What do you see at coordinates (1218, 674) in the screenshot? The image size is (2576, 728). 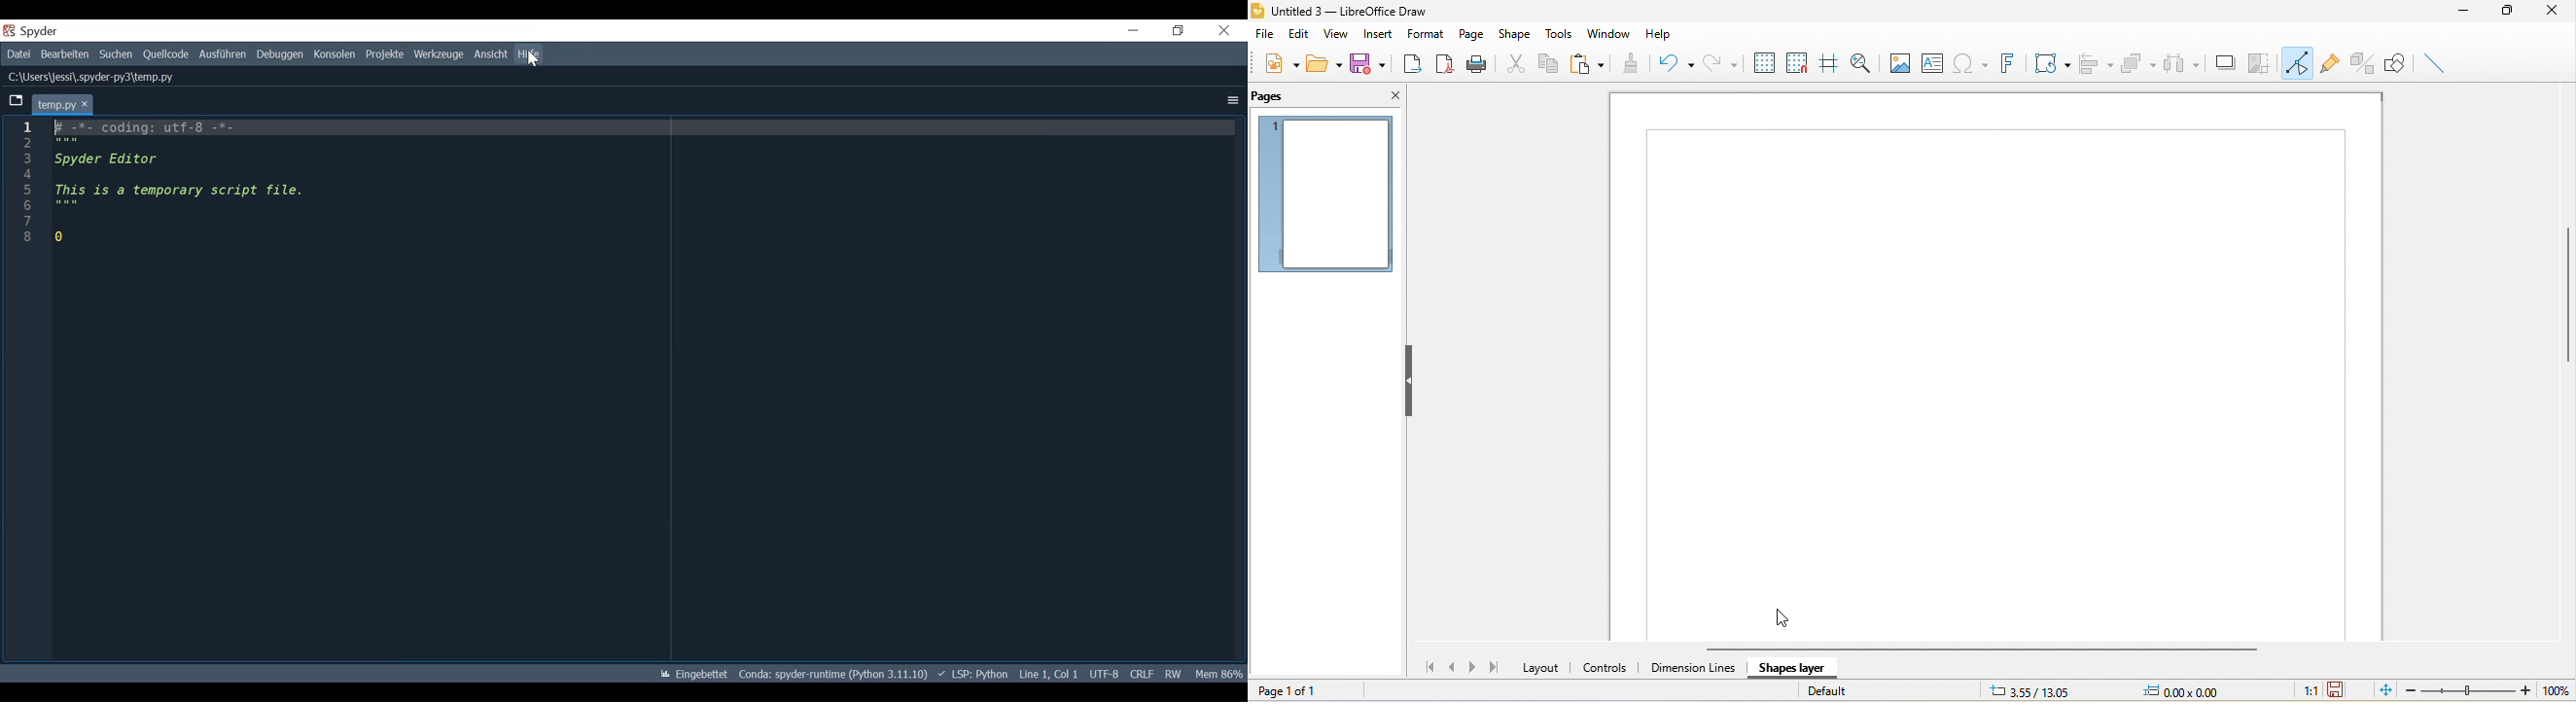 I see `Memory Usage` at bounding box center [1218, 674].